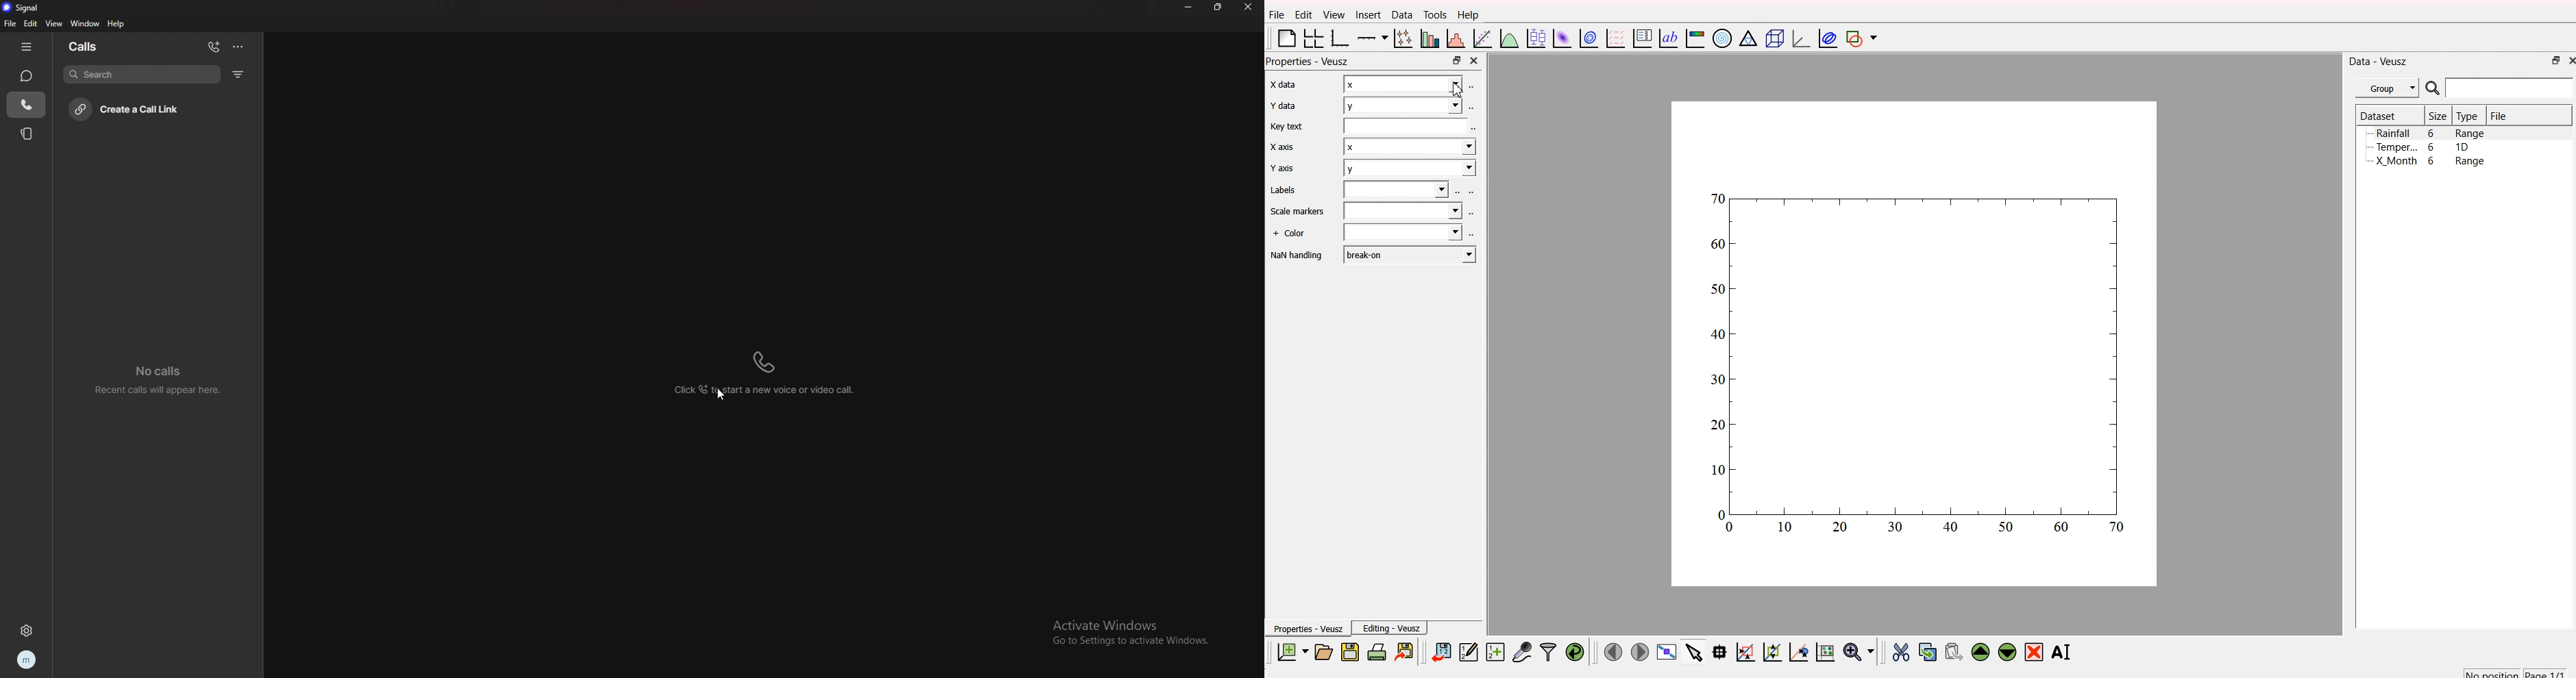 This screenshot has width=2576, height=700. Describe the element at coordinates (26, 106) in the screenshot. I see `call` at that location.